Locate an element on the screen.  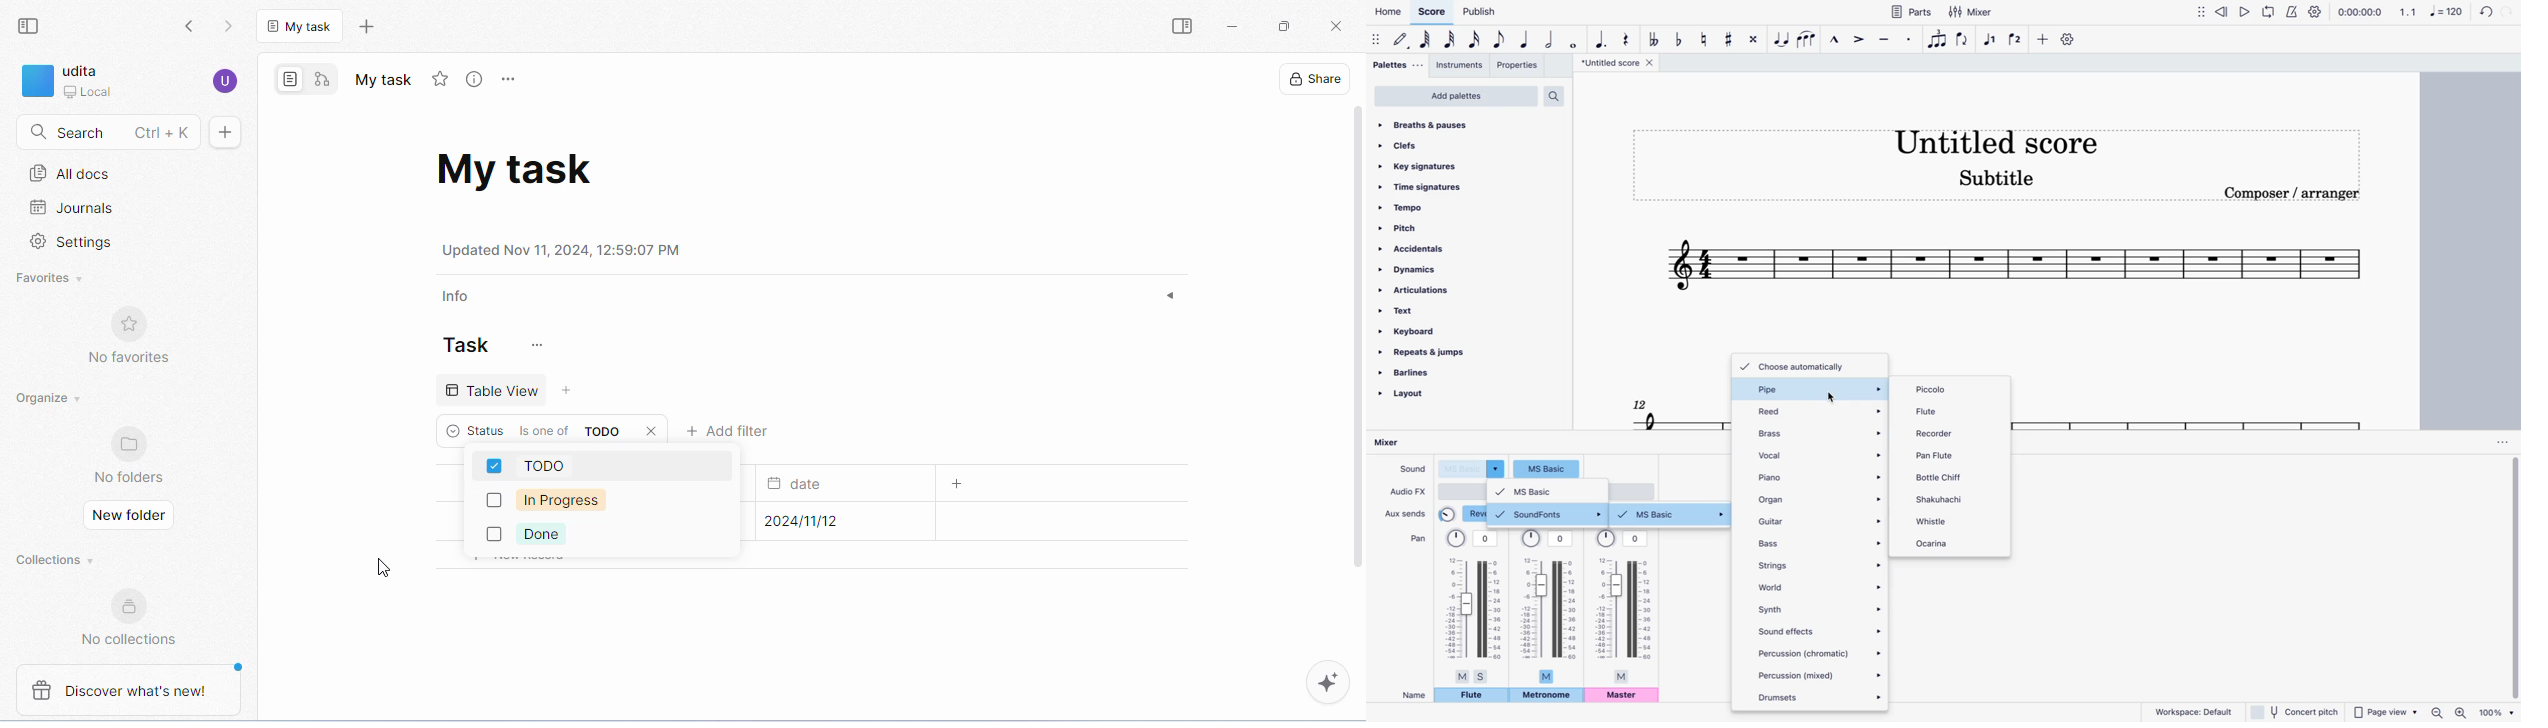
vertical scroll bar is located at coordinates (1357, 348).